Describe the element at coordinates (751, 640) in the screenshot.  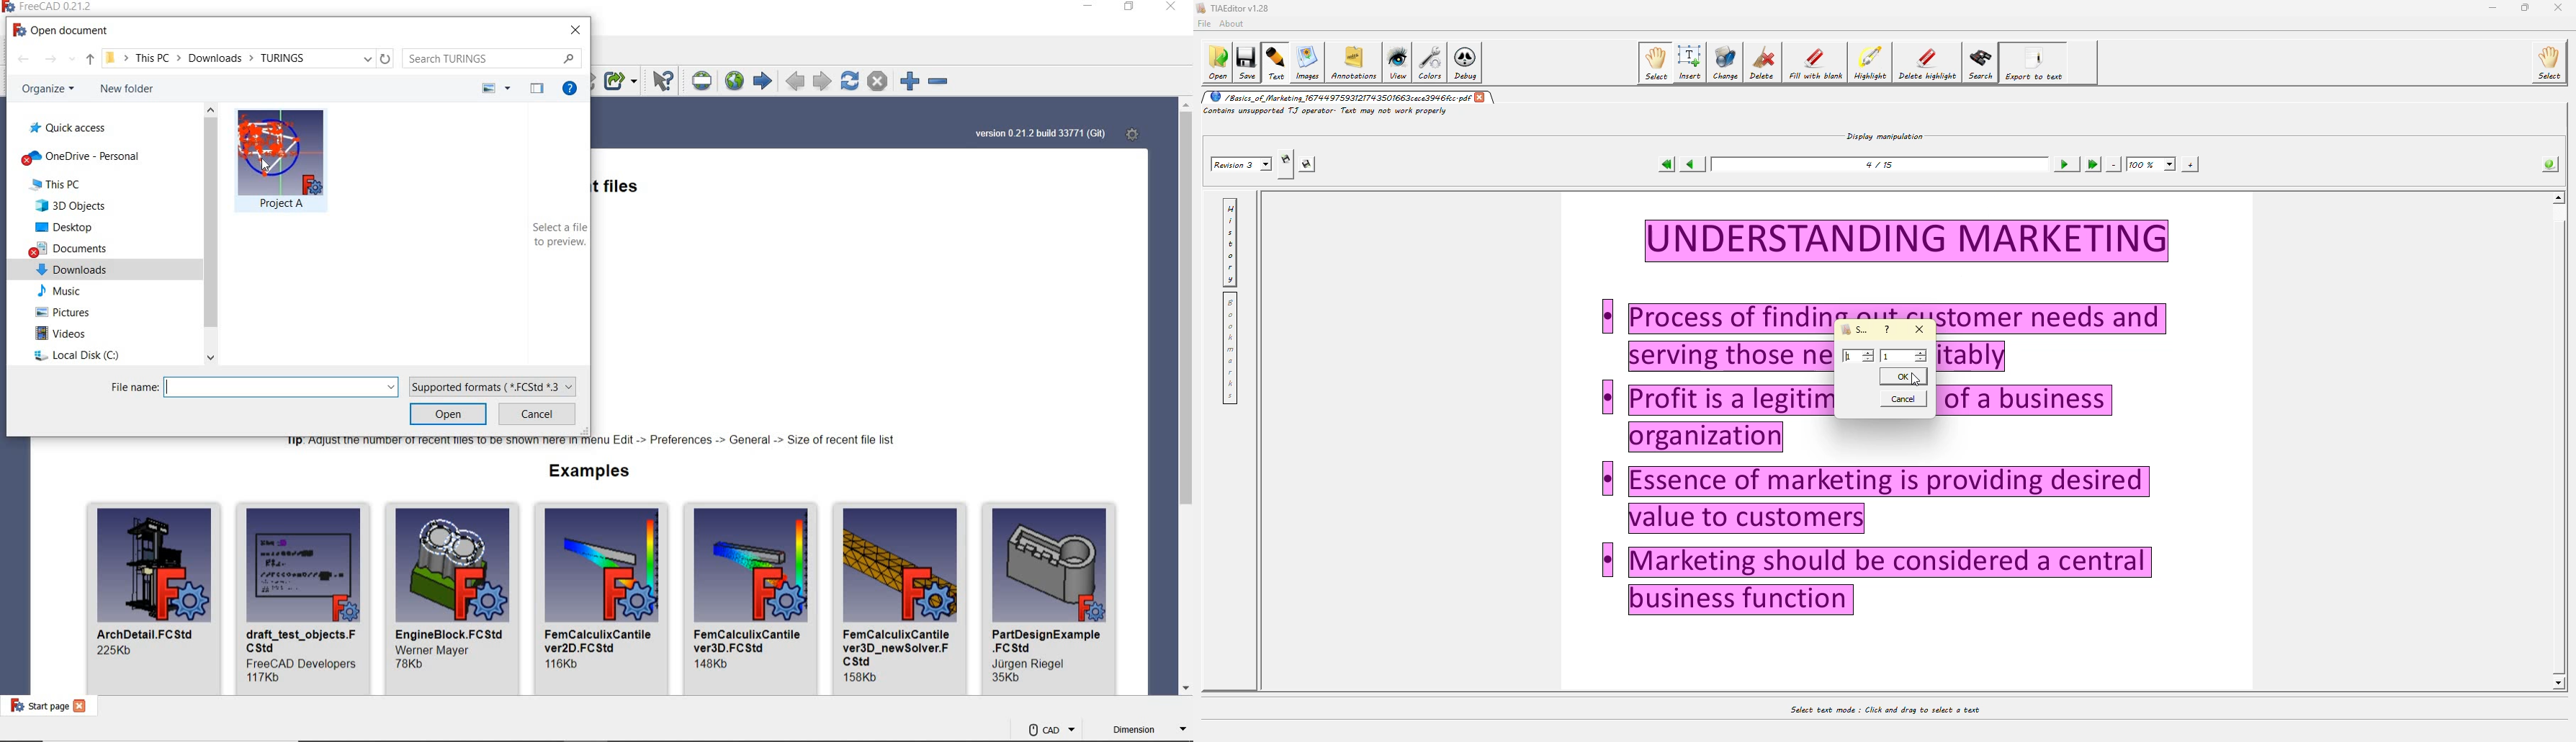
I see `name` at that location.